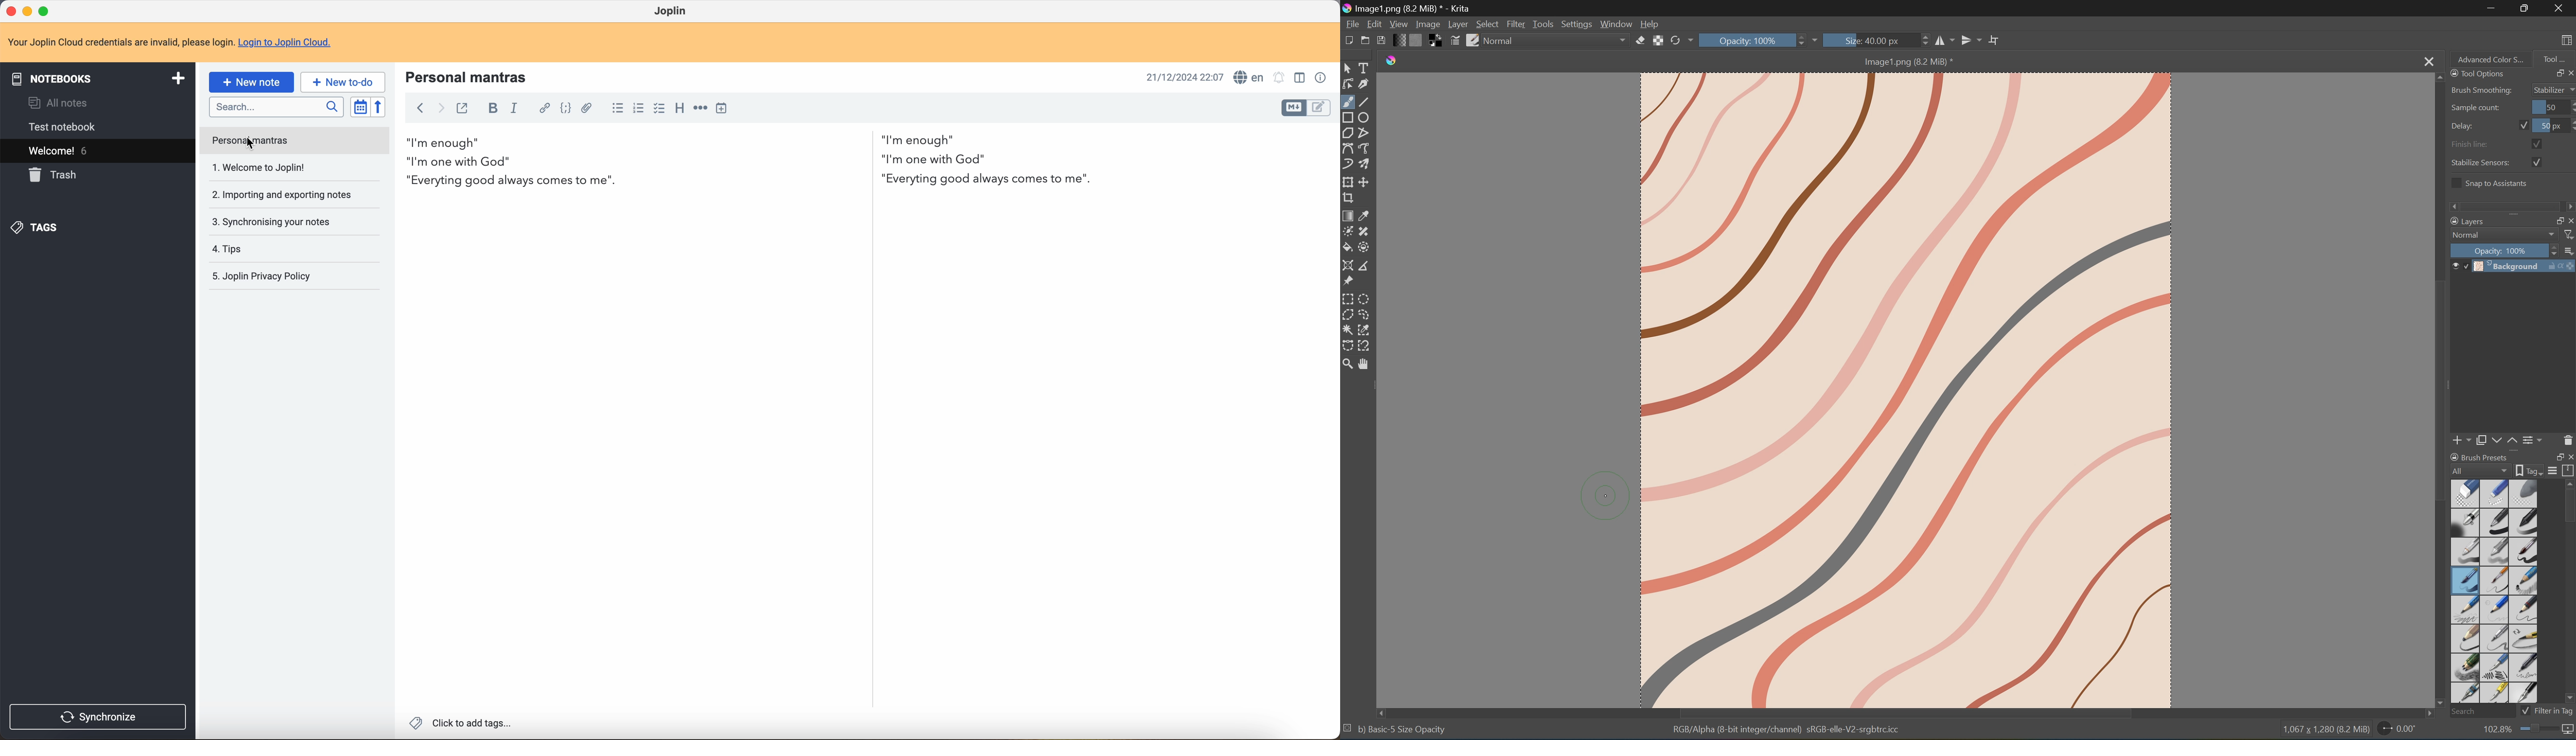 This screenshot has height=756, width=2576. Describe the element at coordinates (274, 224) in the screenshot. I see `synchronising your notes` at that location.